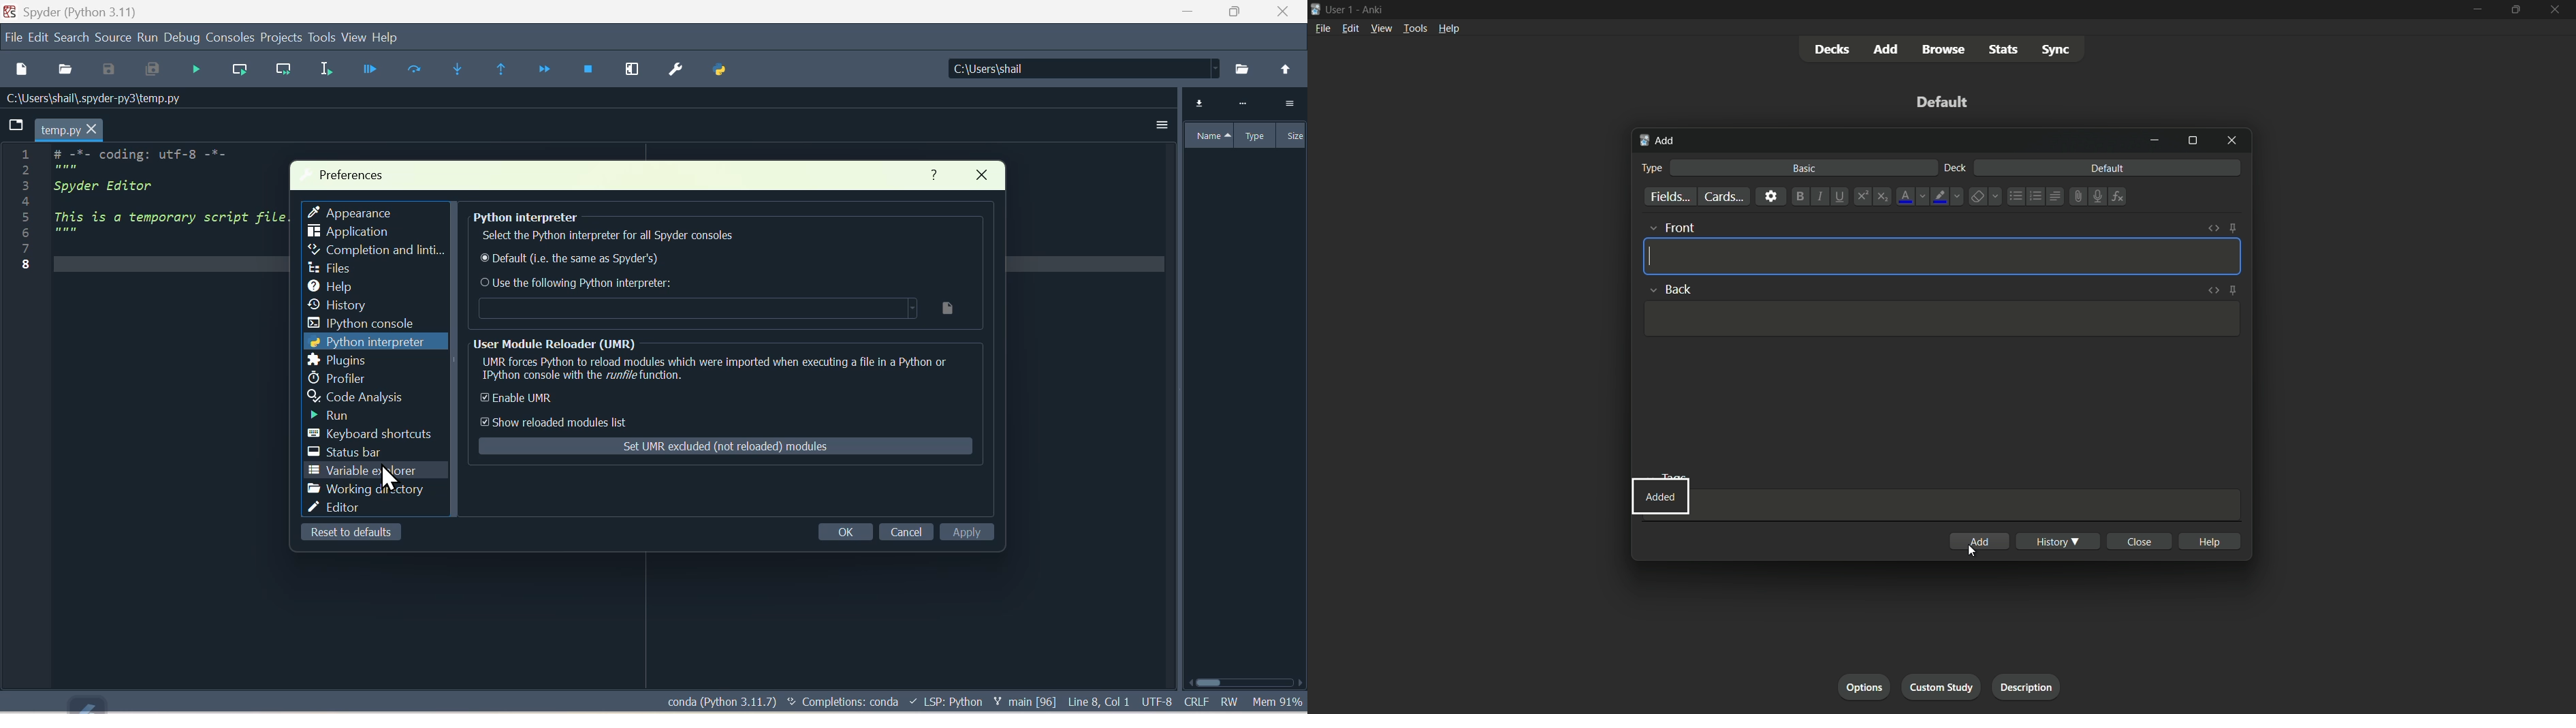 The height and width of the screenshot is (728, 2576). Describe the element at coordinates (1863, 687) in the screenshot. I see `options` at that location.